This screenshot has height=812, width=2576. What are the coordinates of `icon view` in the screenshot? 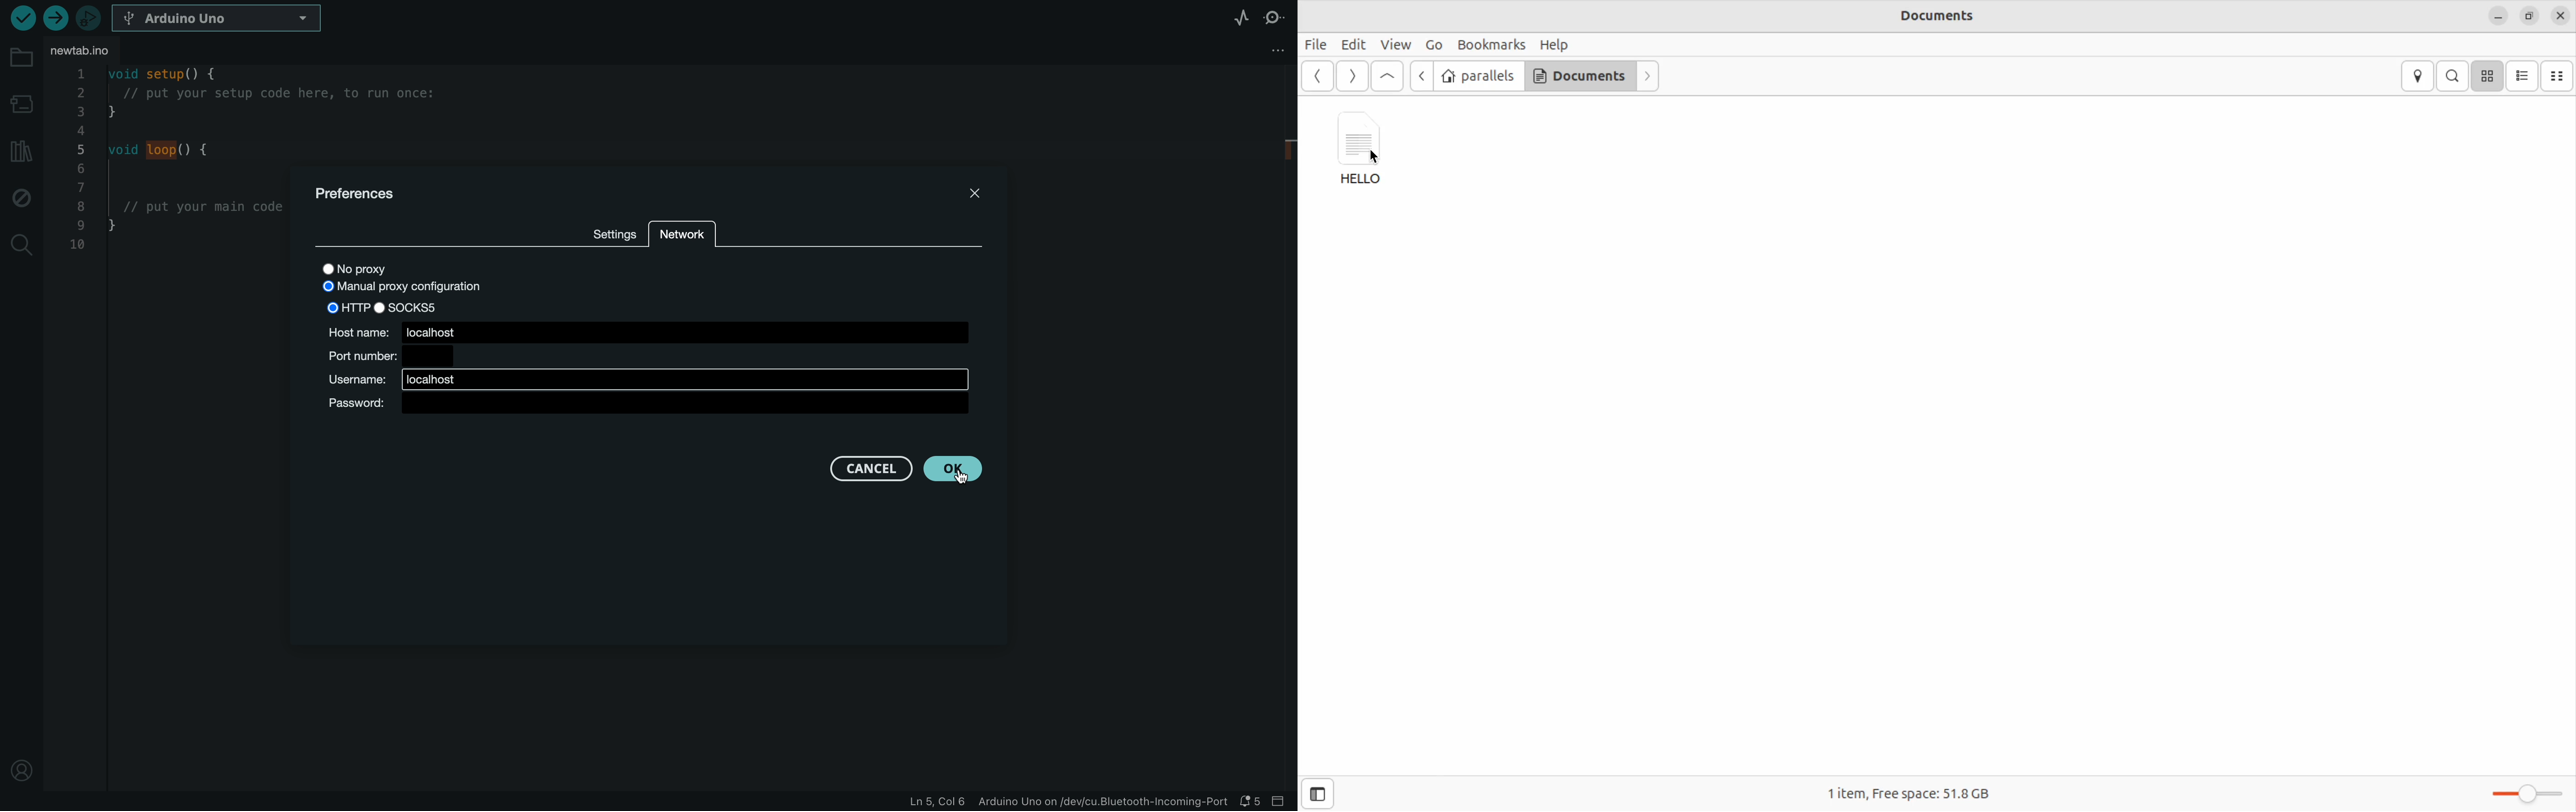 It's located at (2489, 76).